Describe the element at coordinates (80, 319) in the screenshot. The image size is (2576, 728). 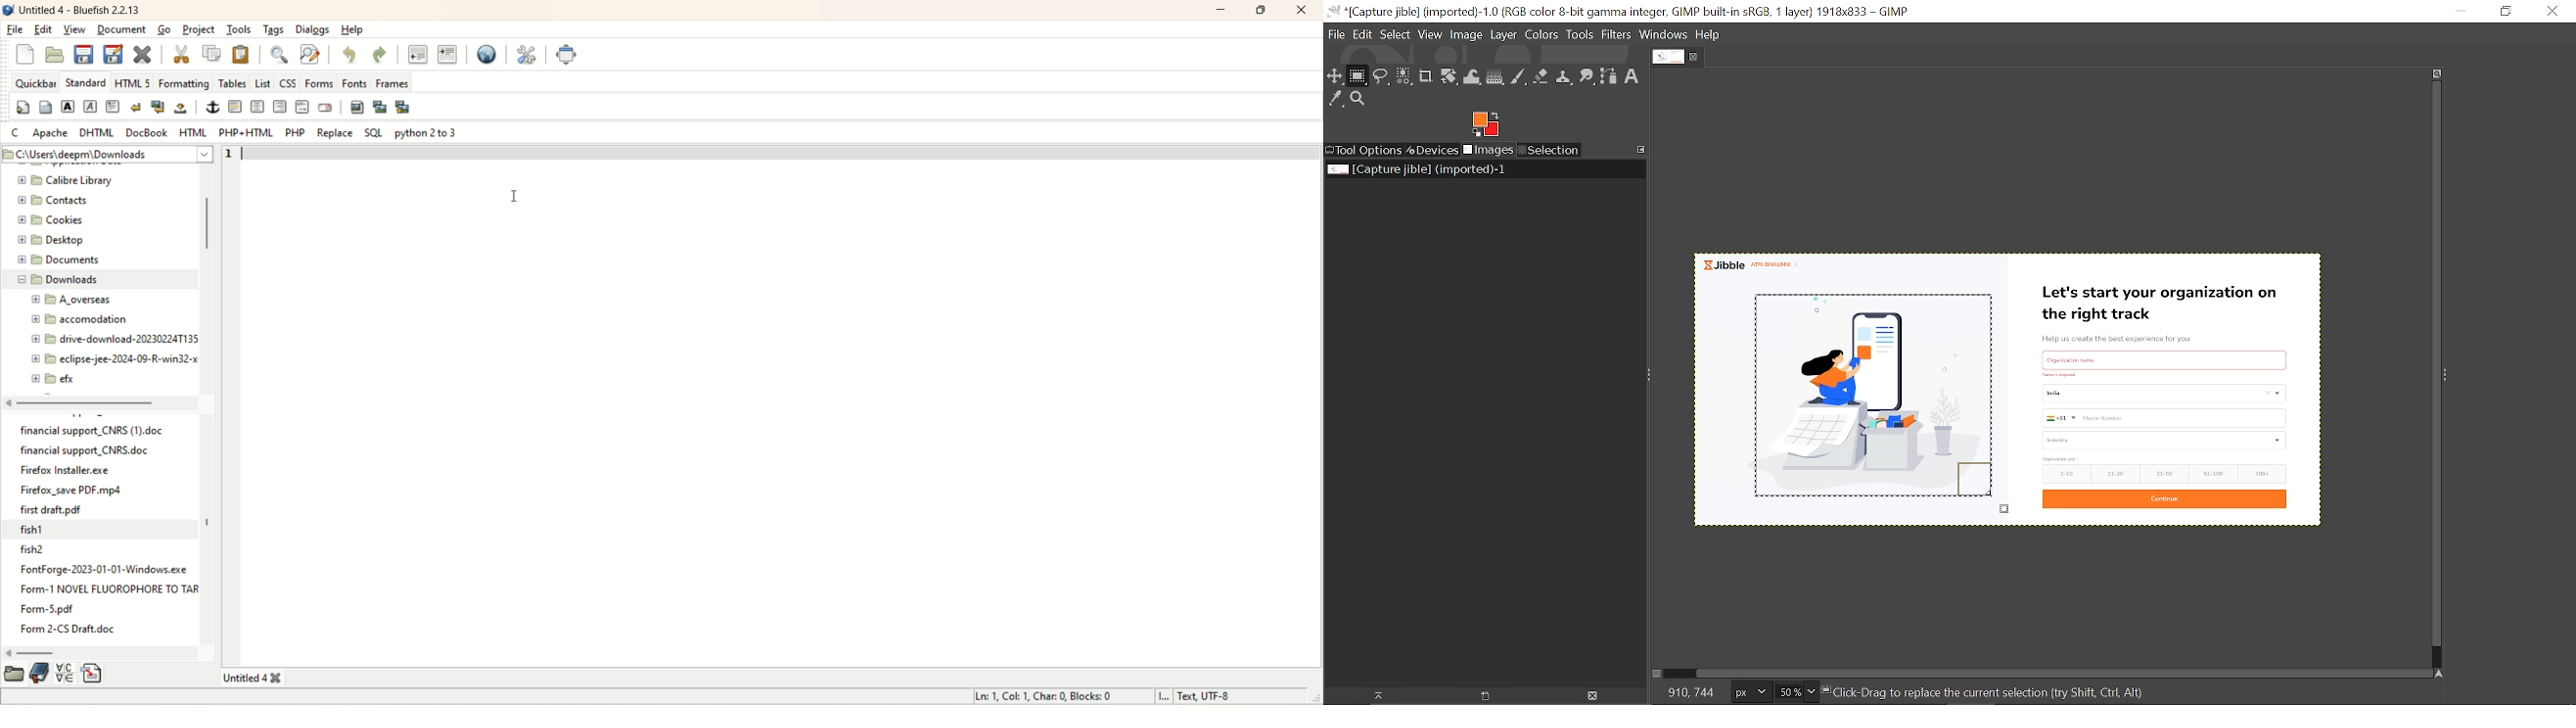
I see `accommodation` at that location.